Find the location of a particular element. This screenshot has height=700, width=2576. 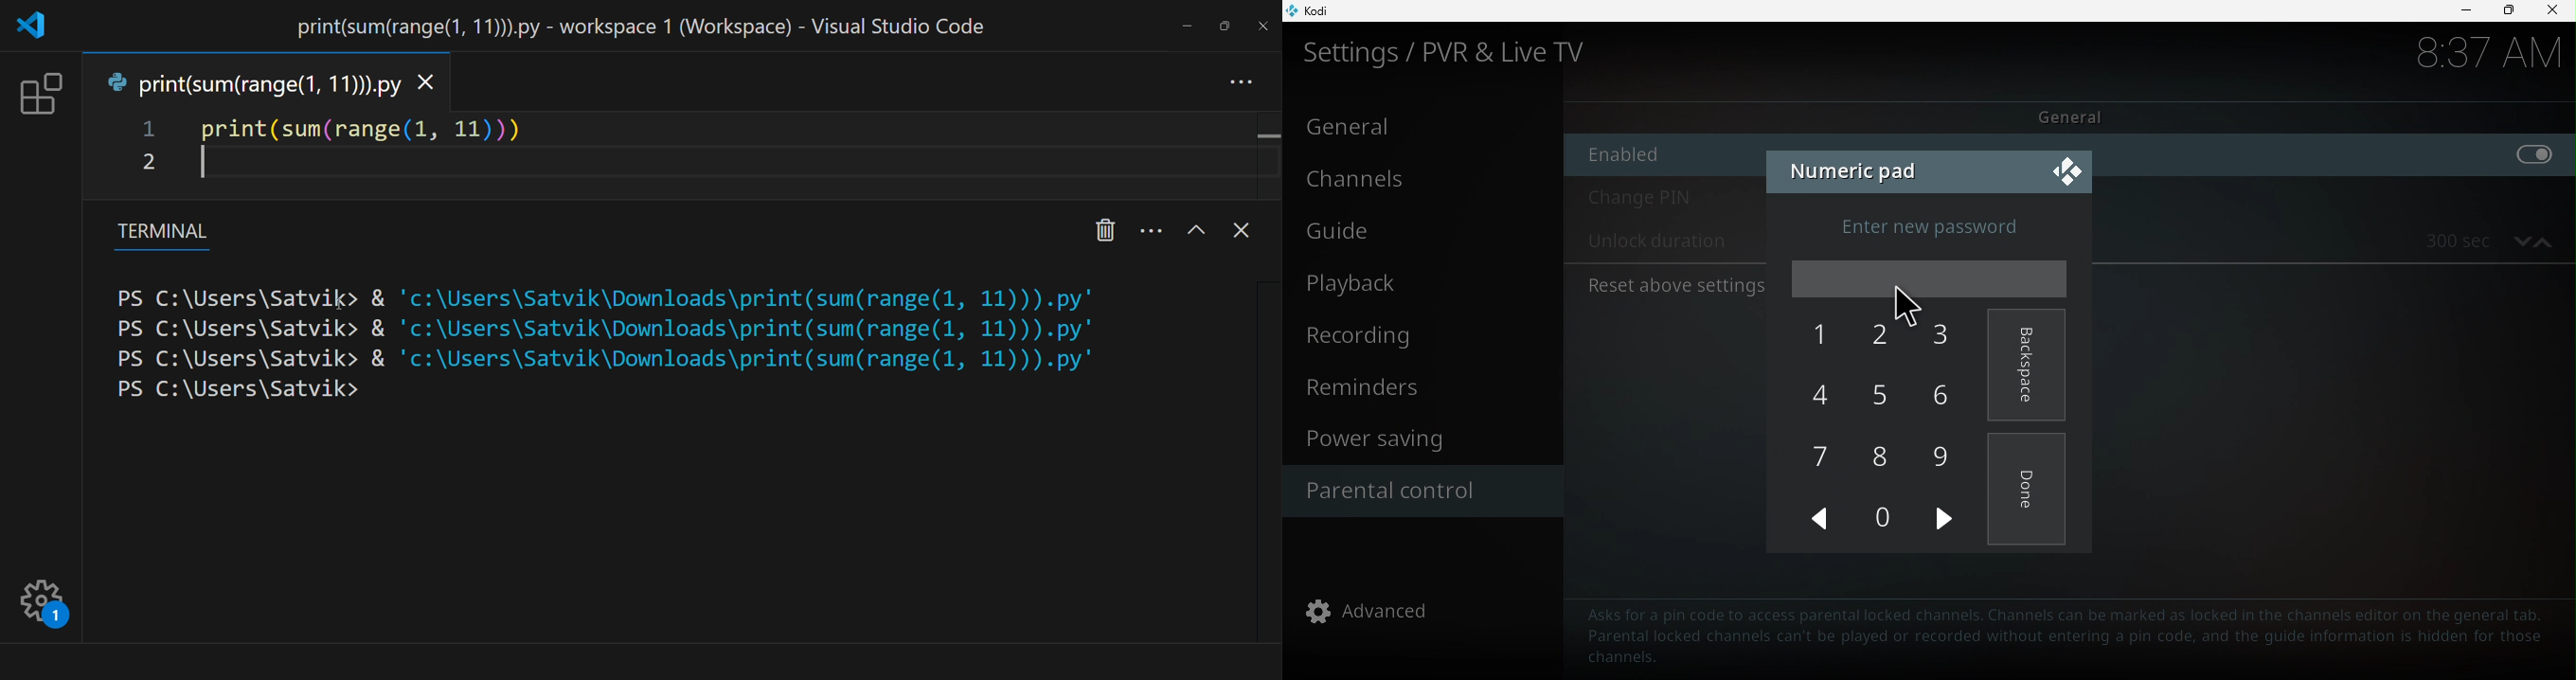

start writing is located at coordinates (204, 165).